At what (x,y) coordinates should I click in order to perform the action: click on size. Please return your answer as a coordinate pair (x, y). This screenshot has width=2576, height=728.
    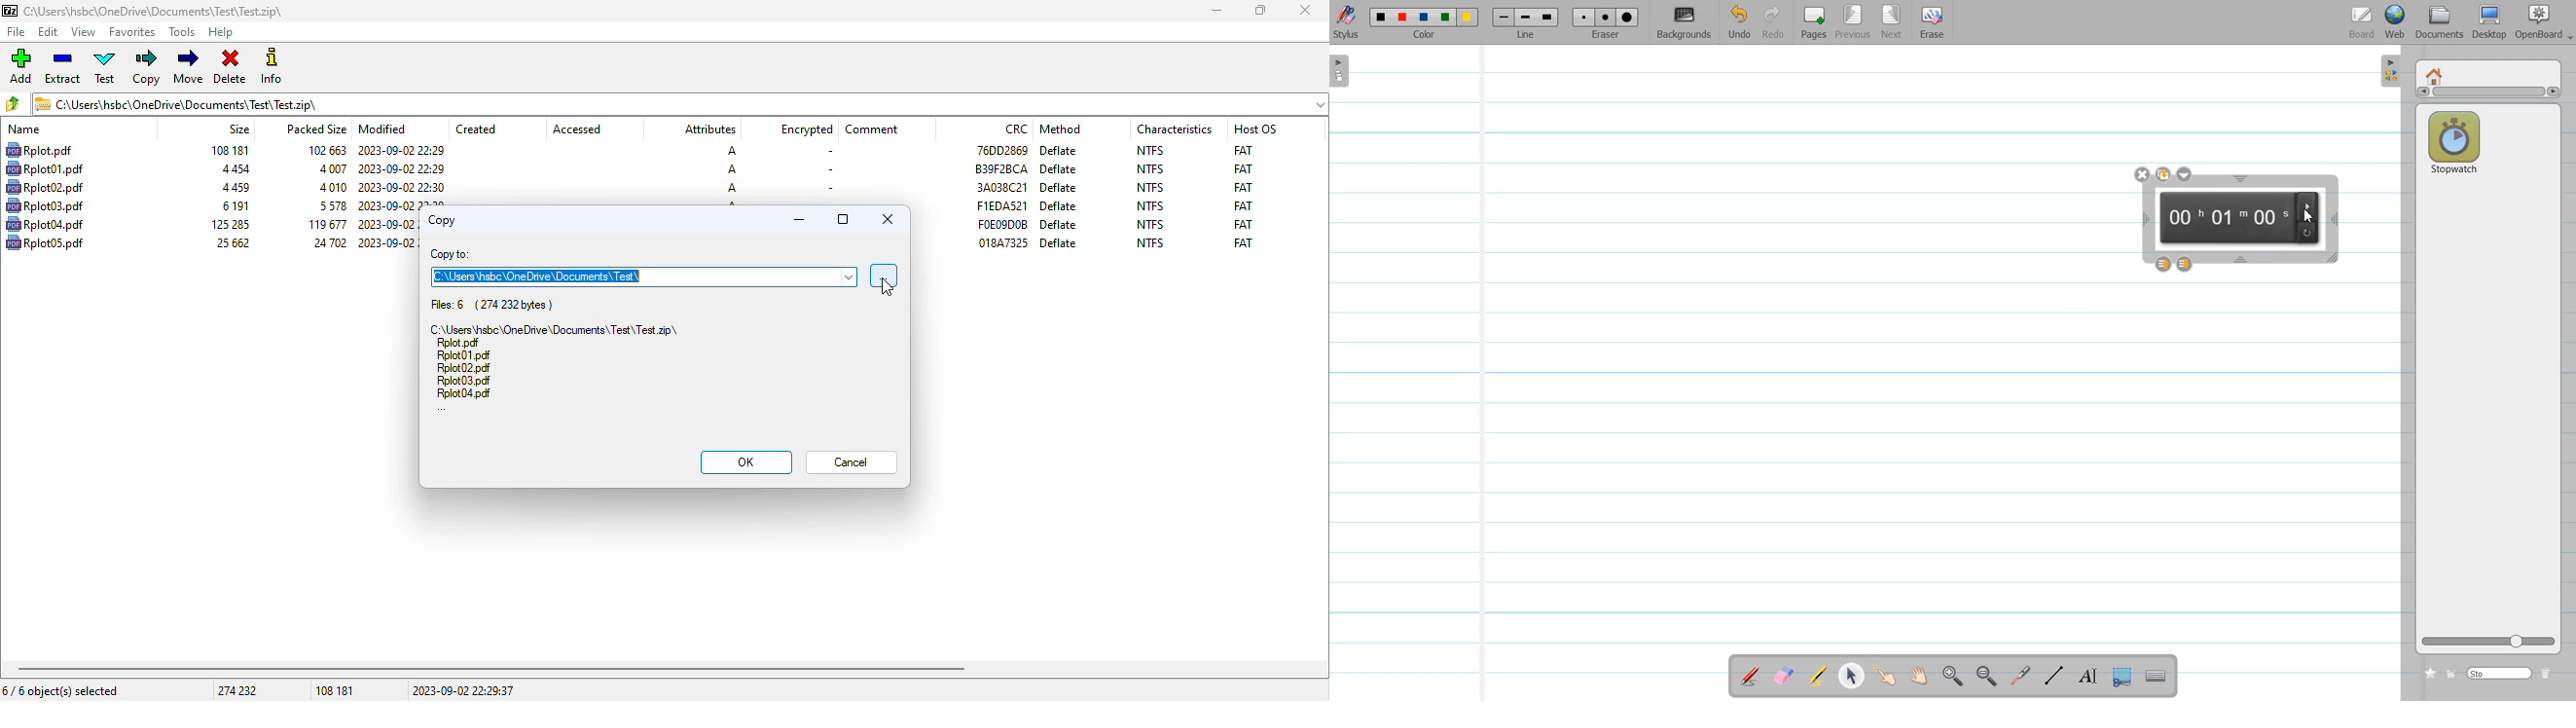
    Looking at the image, I should click on (238, 129).